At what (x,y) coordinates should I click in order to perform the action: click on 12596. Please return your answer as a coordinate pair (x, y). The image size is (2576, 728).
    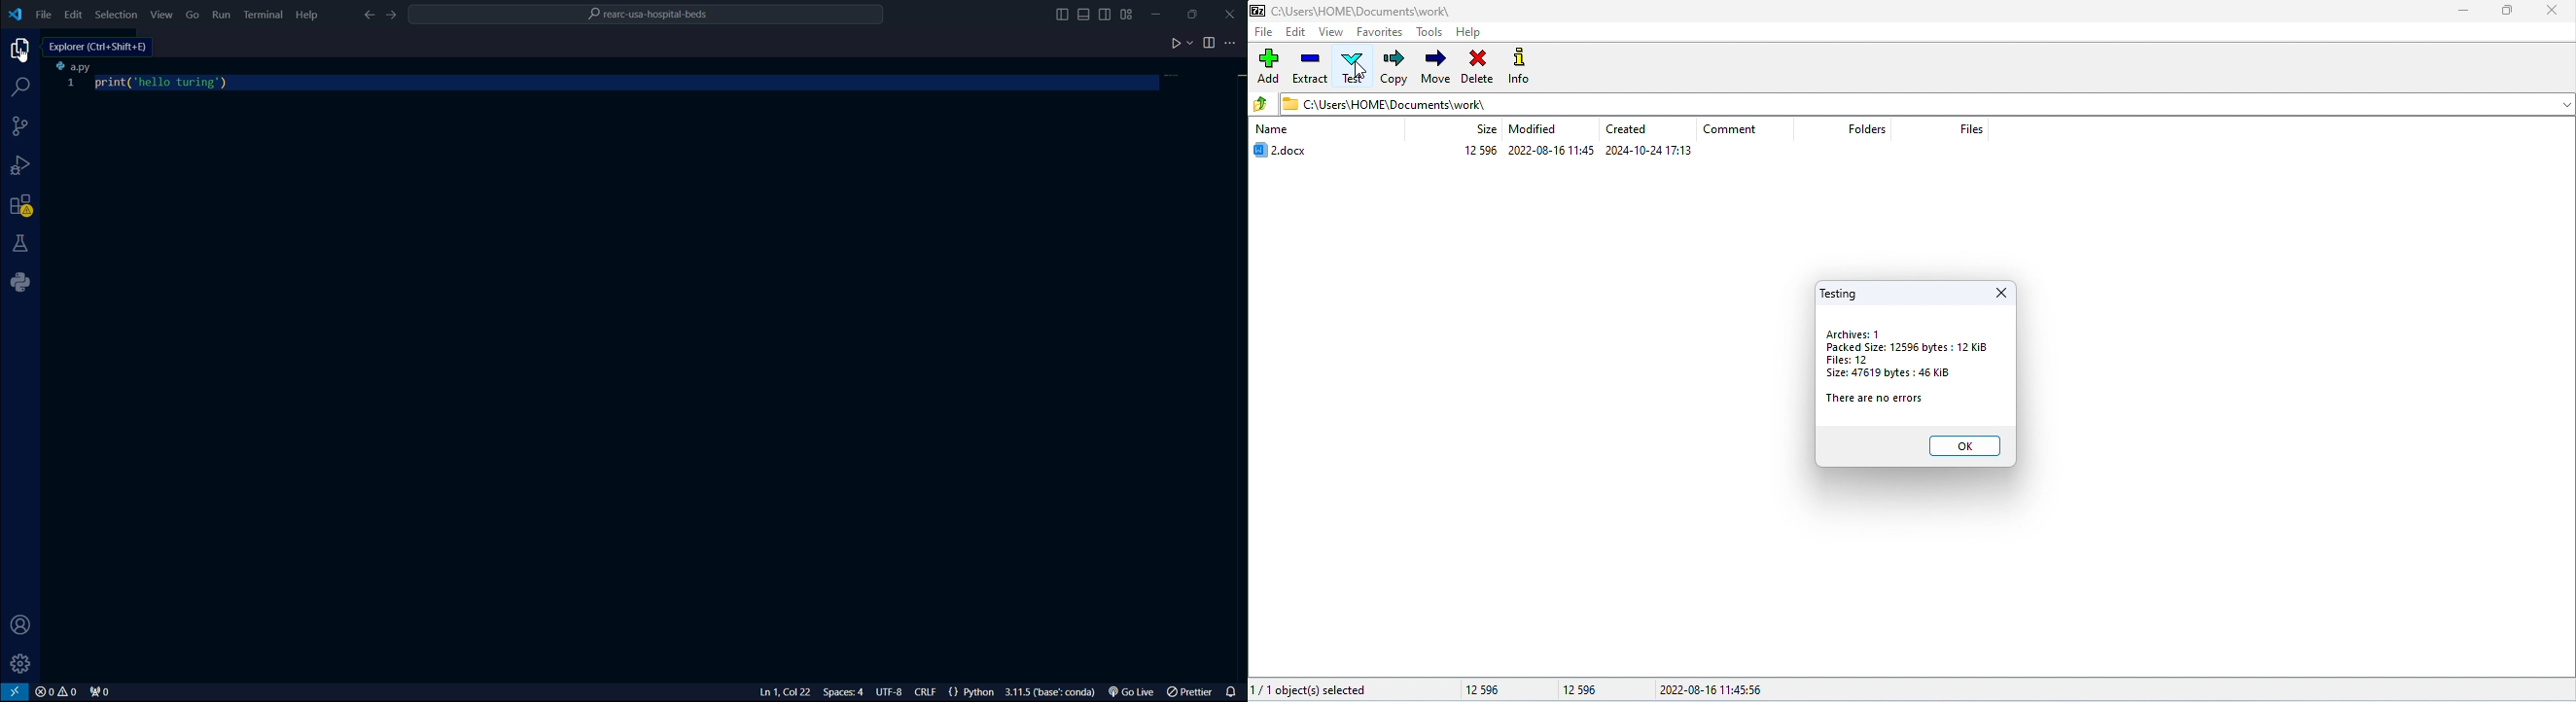
    Looking at the image, I should click on (1580, 690).